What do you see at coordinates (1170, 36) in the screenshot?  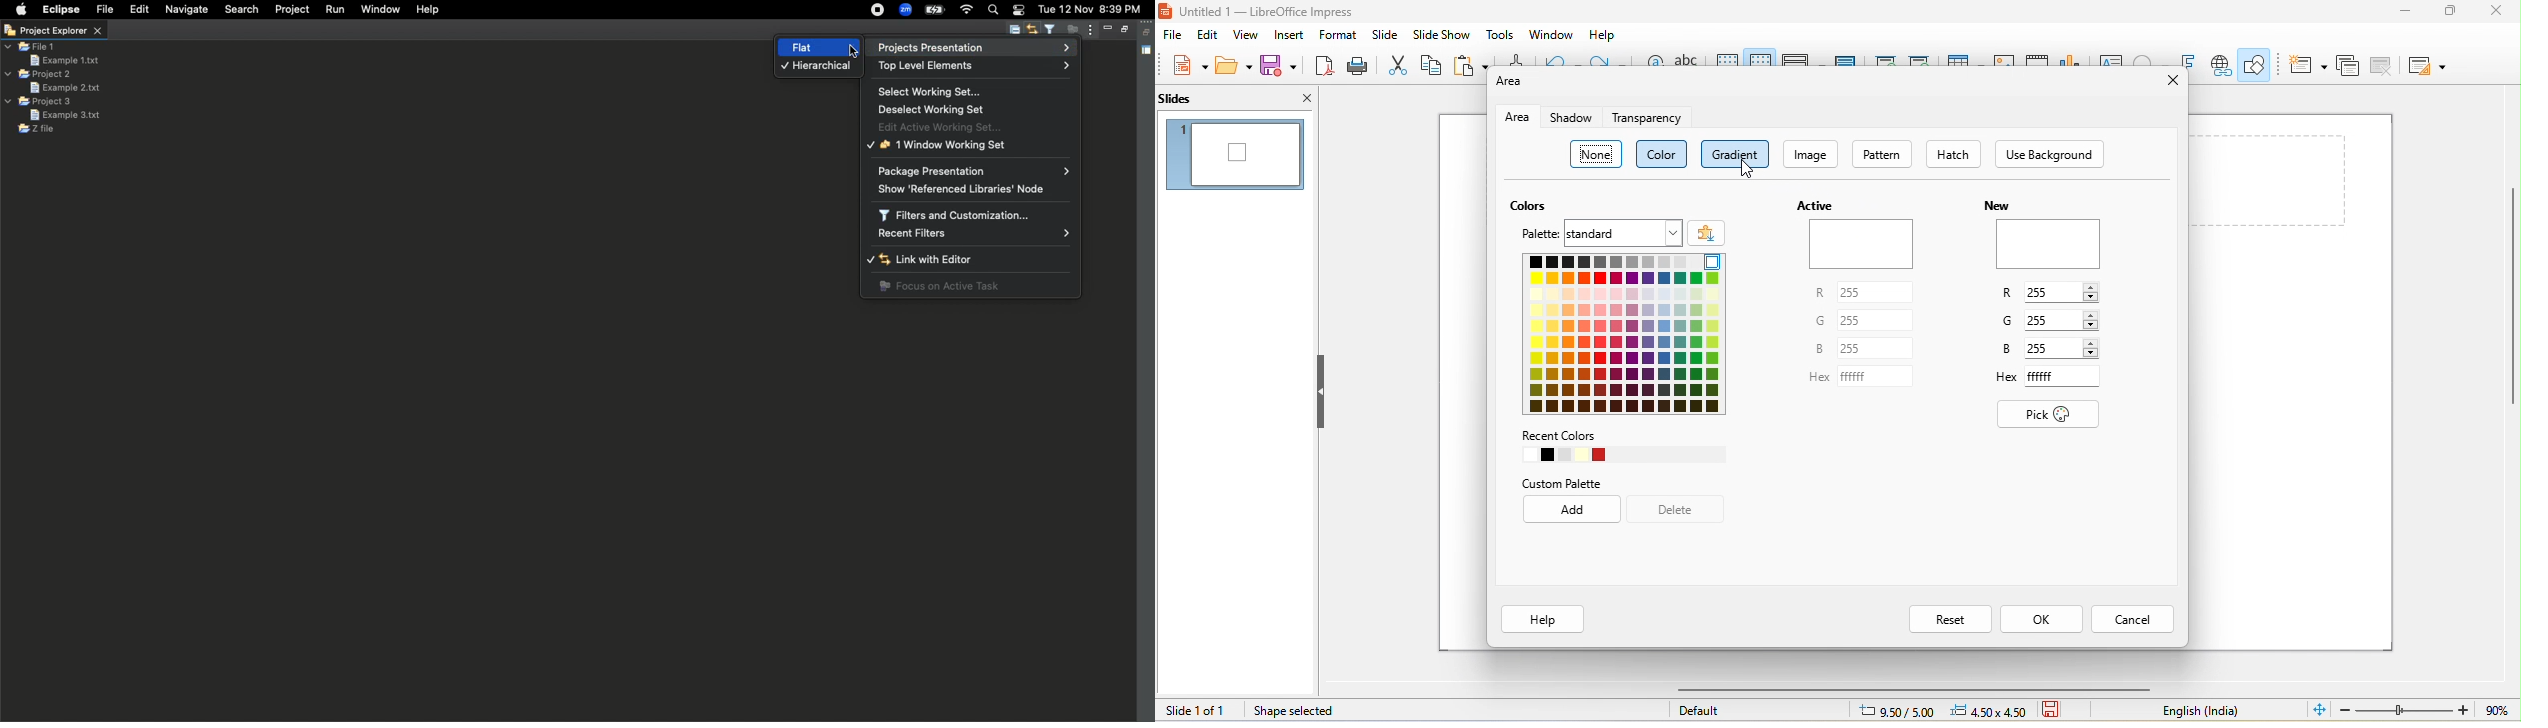 I see `file` at bounding box center [1170, 36].